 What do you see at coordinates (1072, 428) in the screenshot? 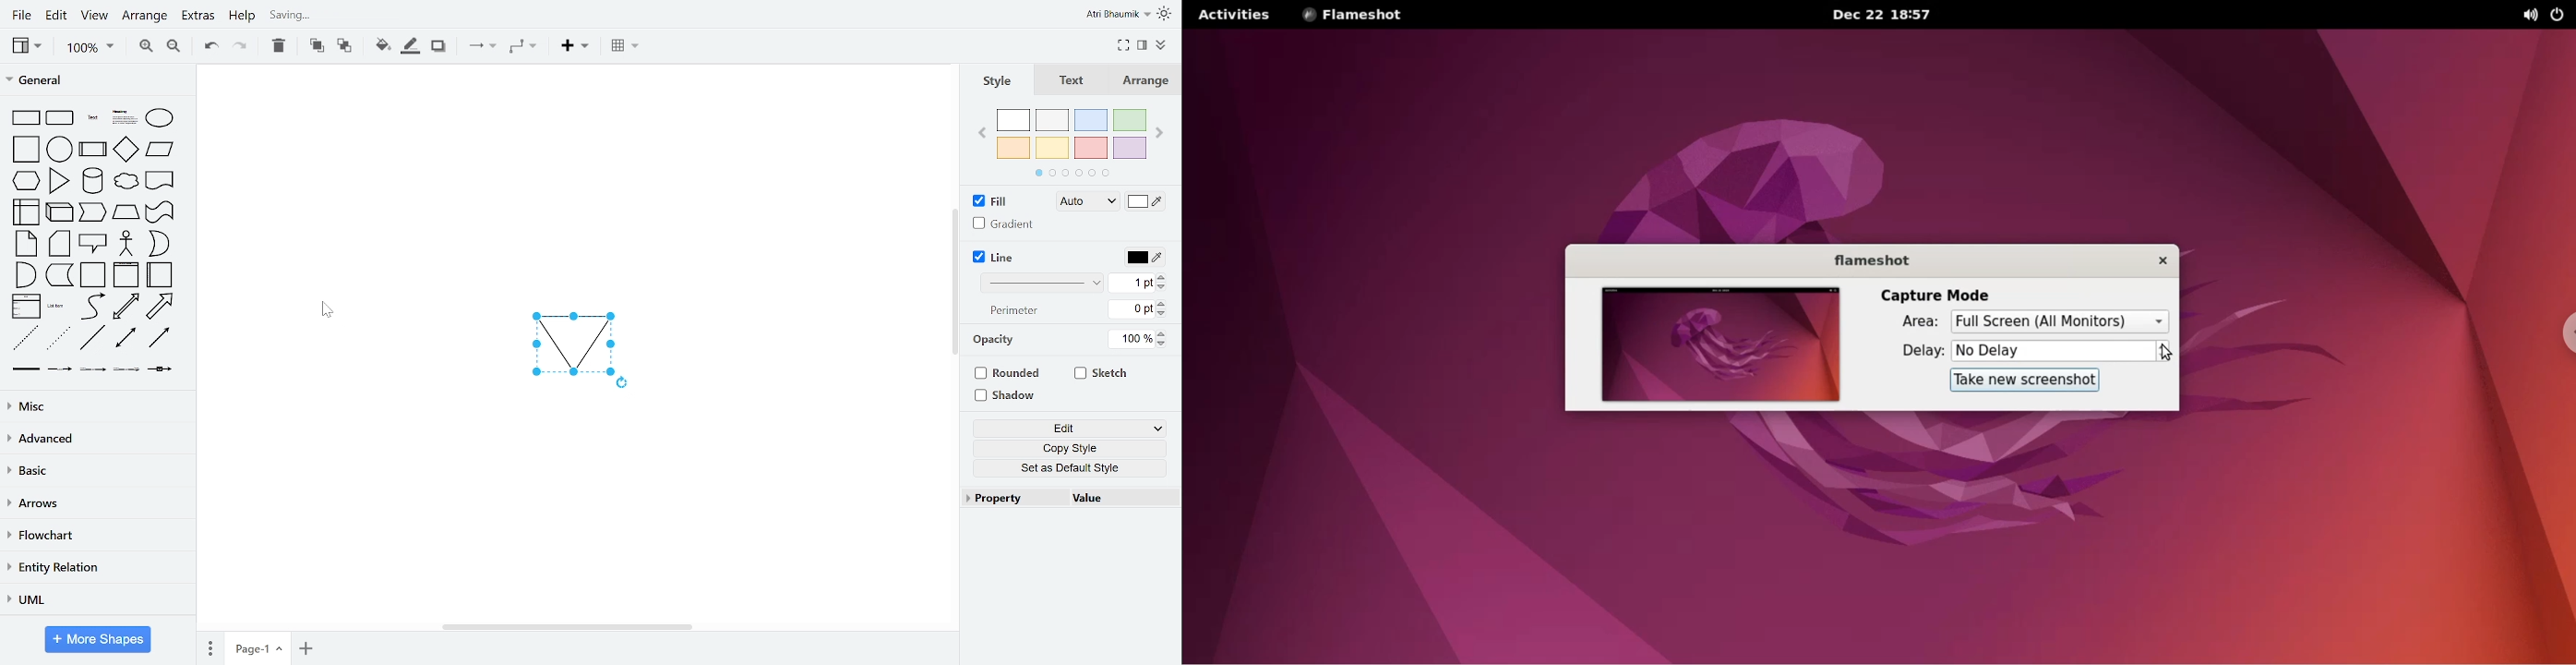
I see `edit` at bounding box center [1072, 428].